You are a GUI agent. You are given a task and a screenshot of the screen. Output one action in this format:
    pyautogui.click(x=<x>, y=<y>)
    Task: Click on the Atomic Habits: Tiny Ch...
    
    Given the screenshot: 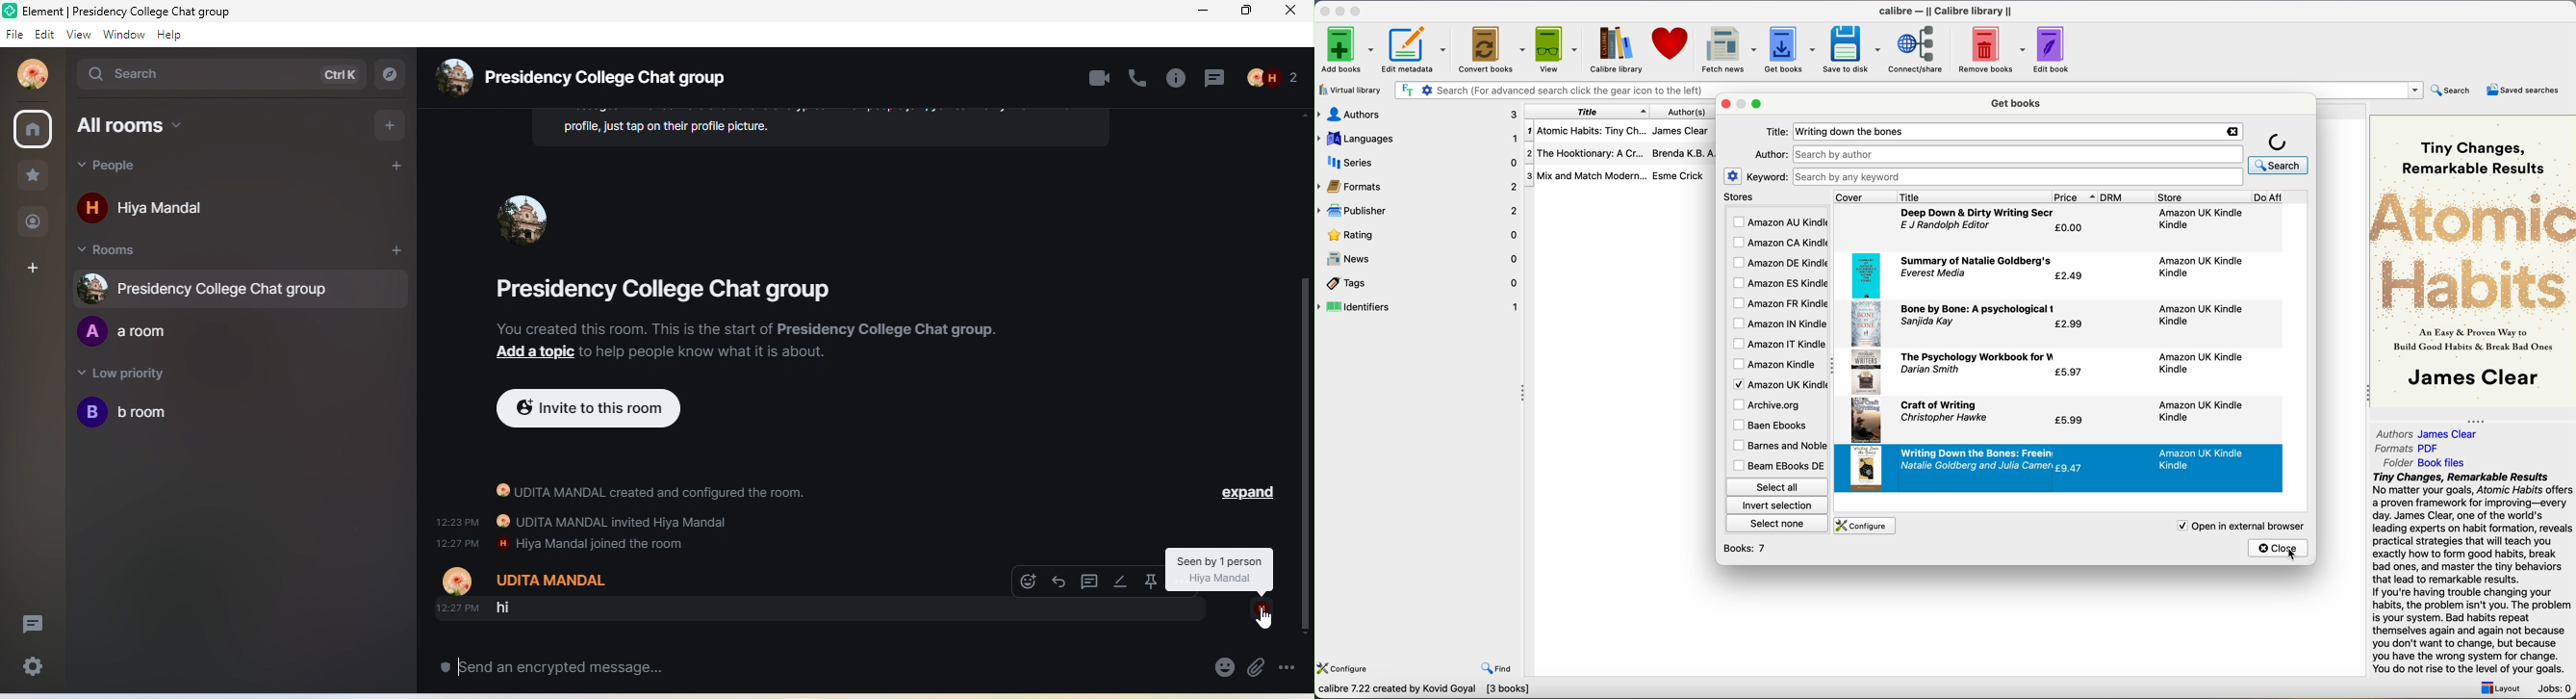 What is the action you would take?
    pyautogui.click(x=1586, y=131)
    